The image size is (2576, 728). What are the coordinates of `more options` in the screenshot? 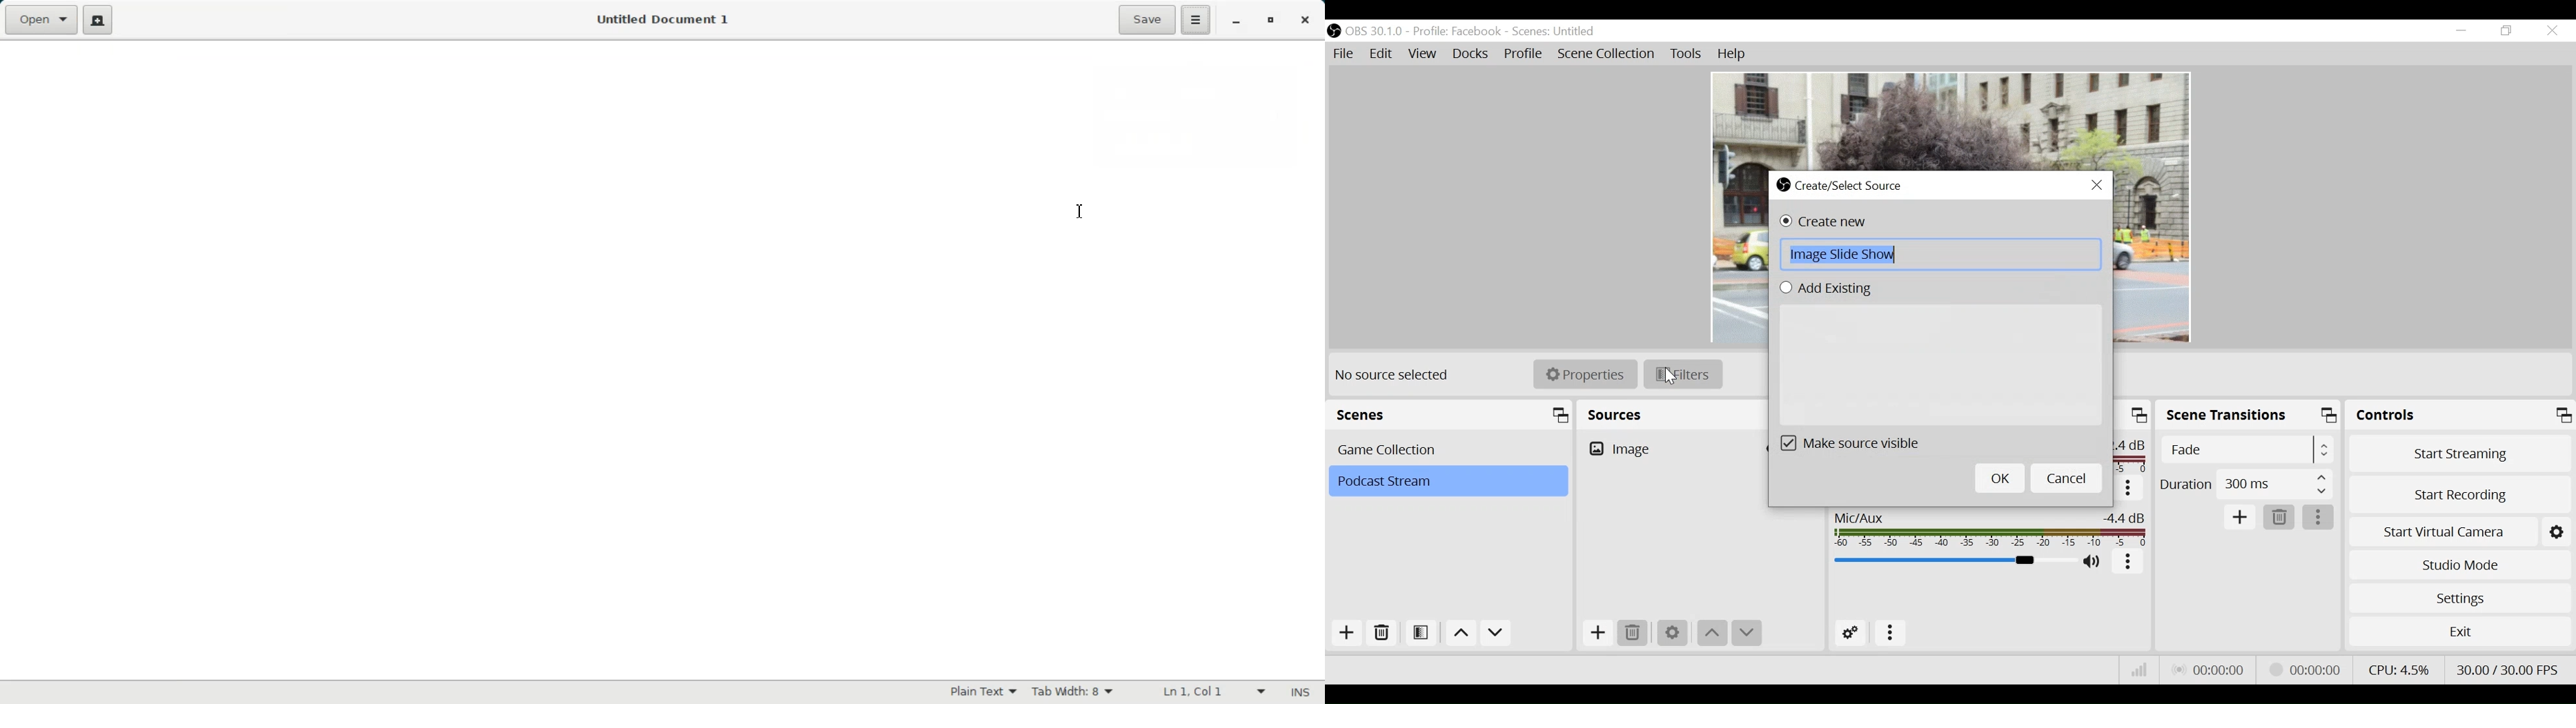 It's located at (2319, 518).